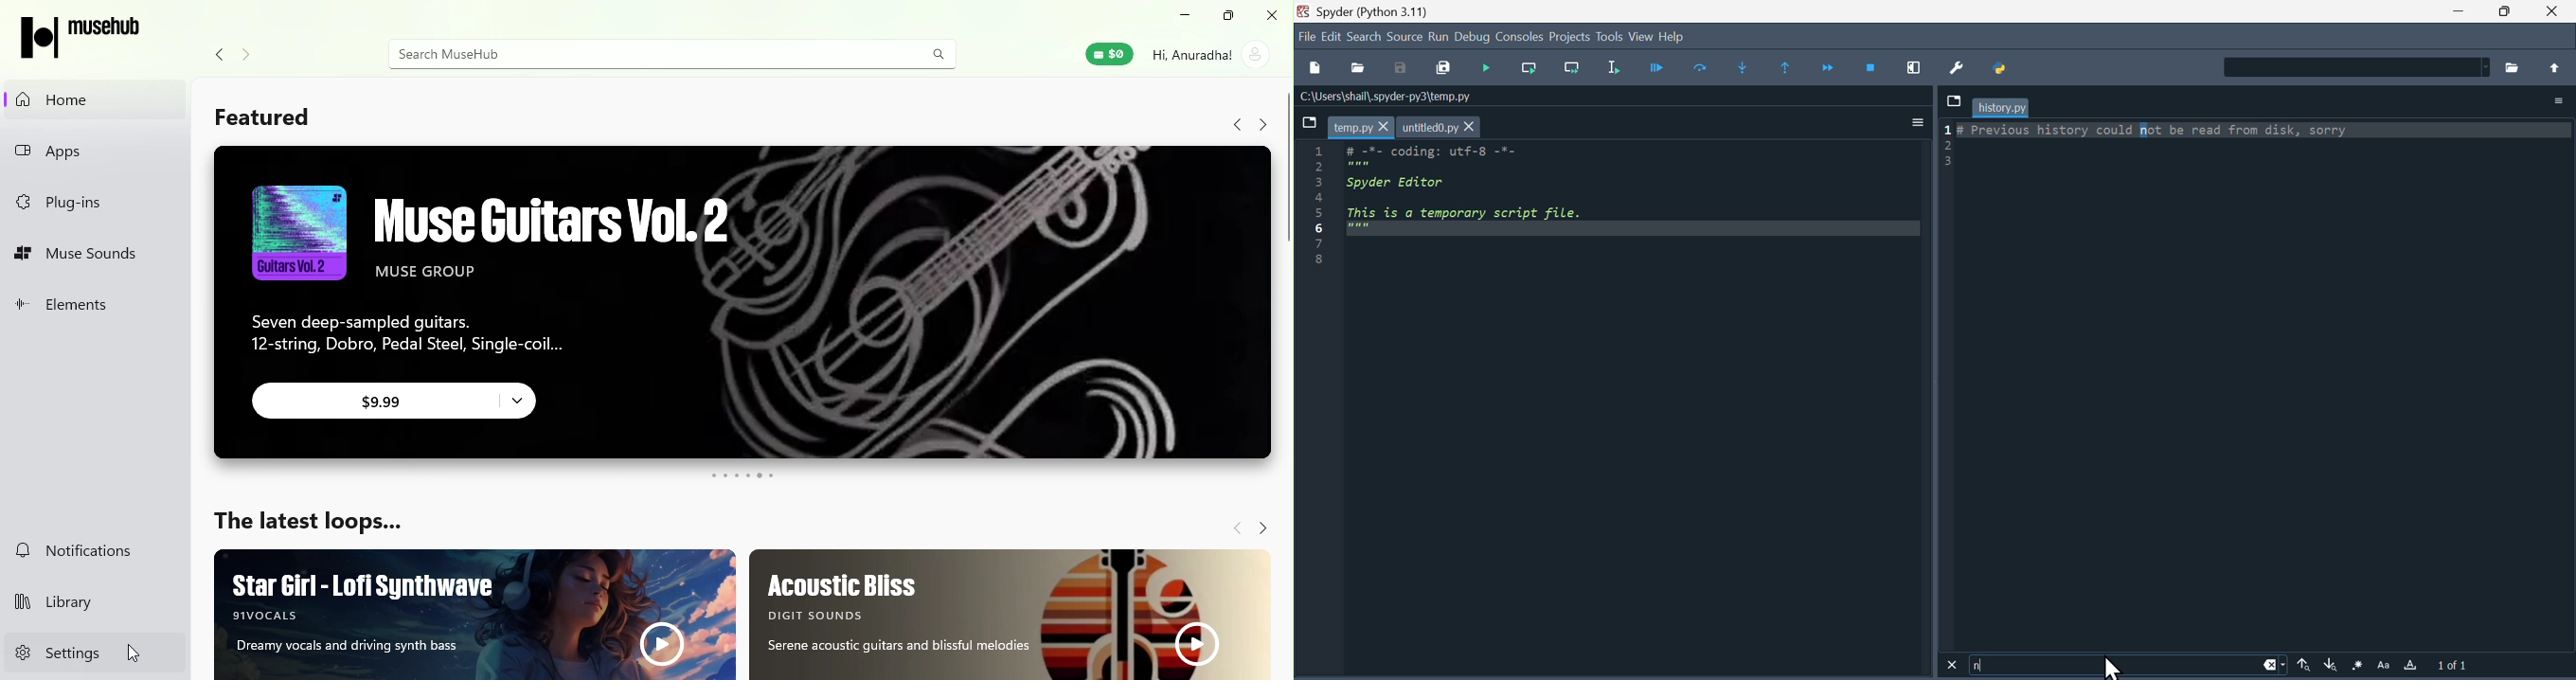  Describe the element at coordinates (2385, 666) in the screenshot. I see `Font` at that location.